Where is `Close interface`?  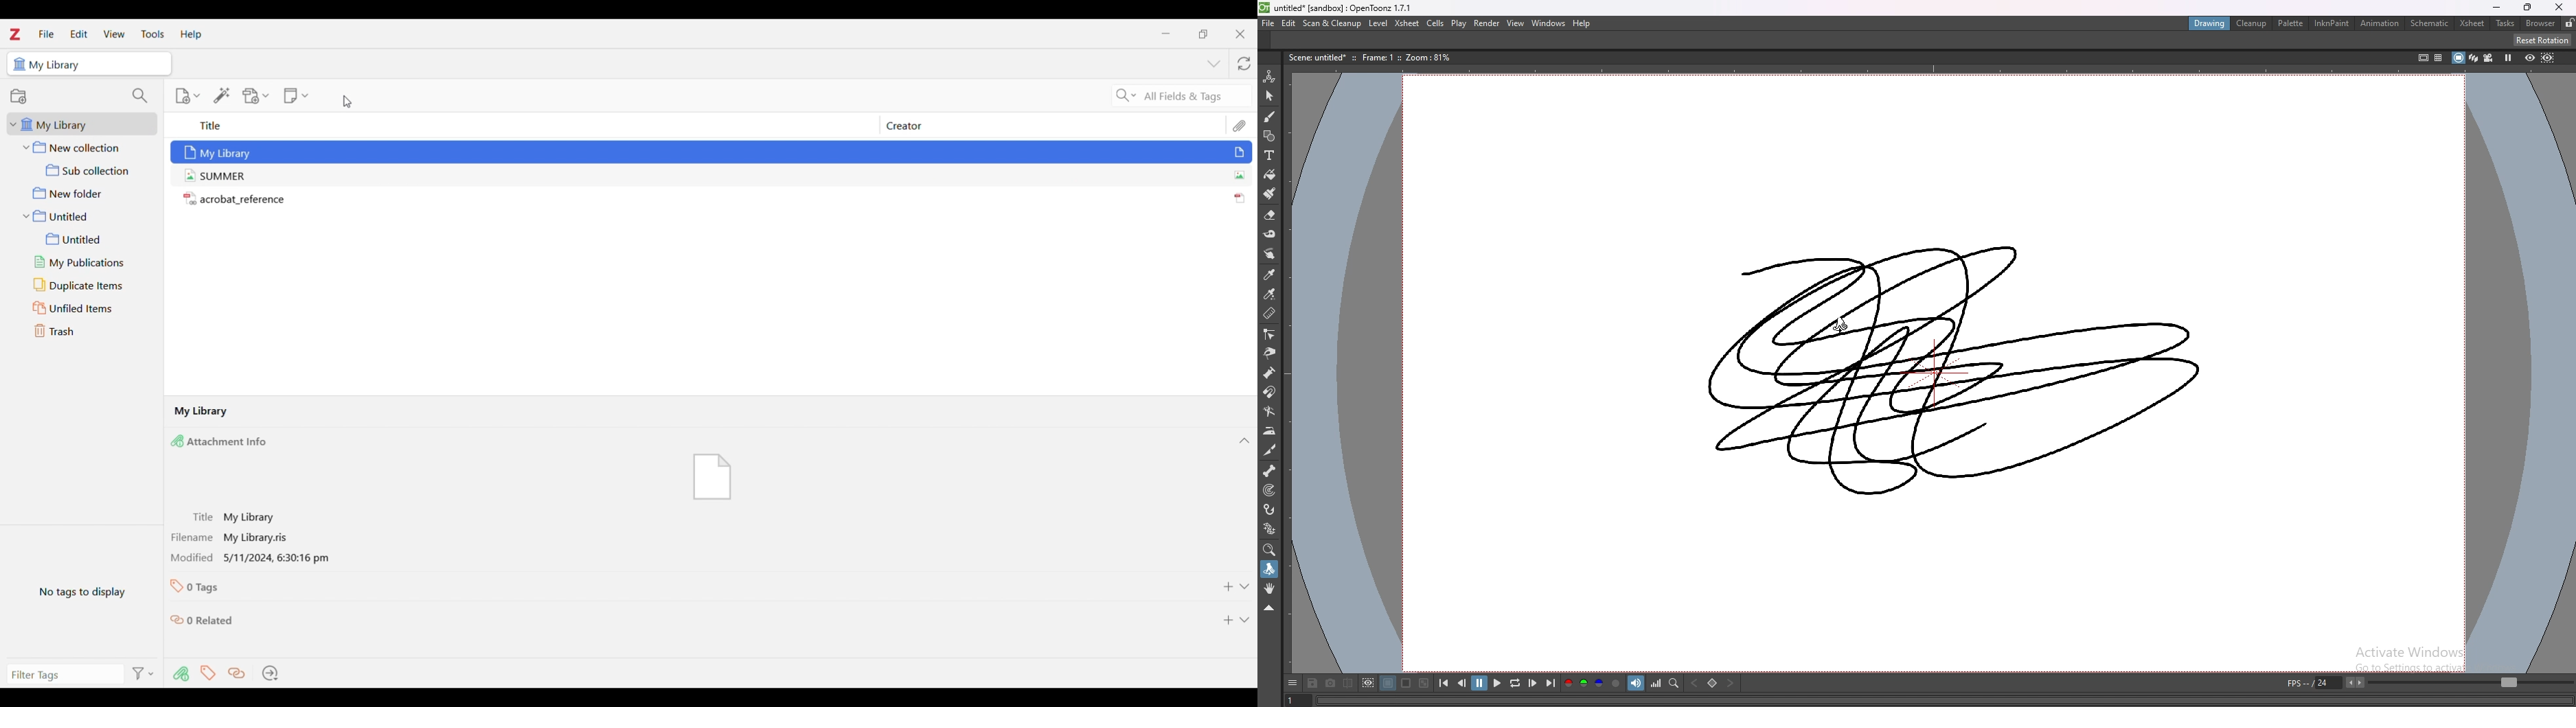
Close interface is located at coordinates (1240, 34).